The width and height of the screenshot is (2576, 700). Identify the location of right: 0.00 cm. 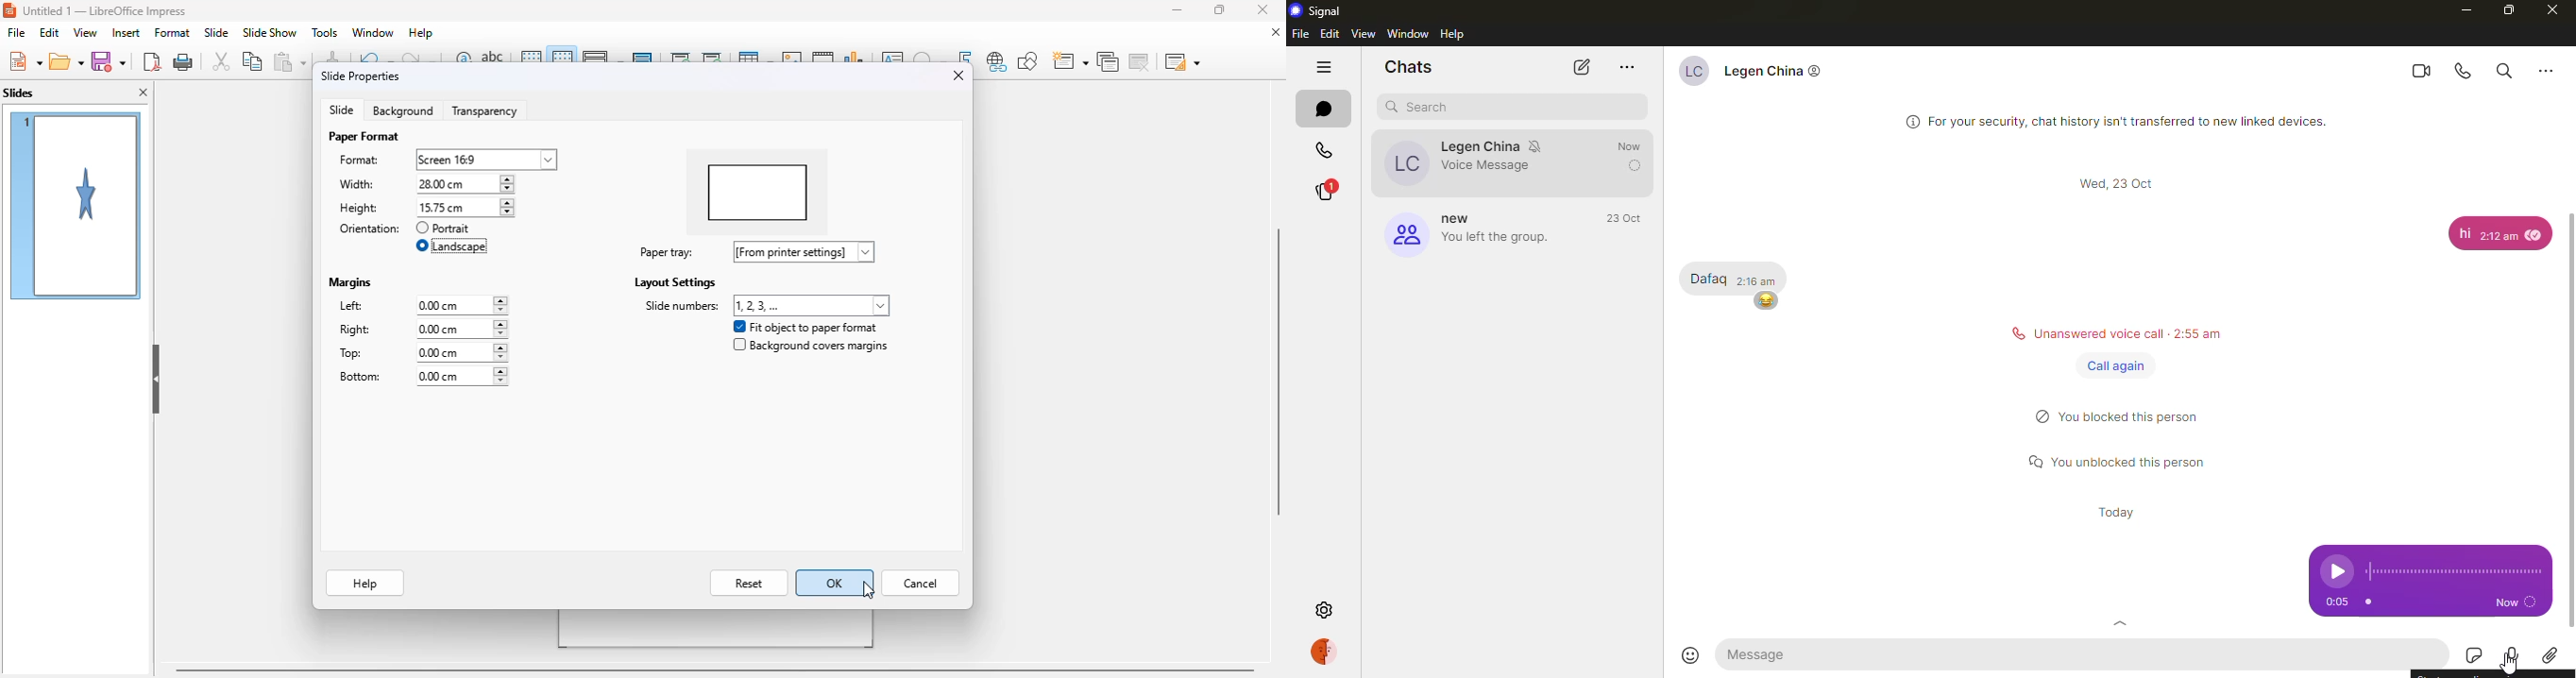
(453, 329).